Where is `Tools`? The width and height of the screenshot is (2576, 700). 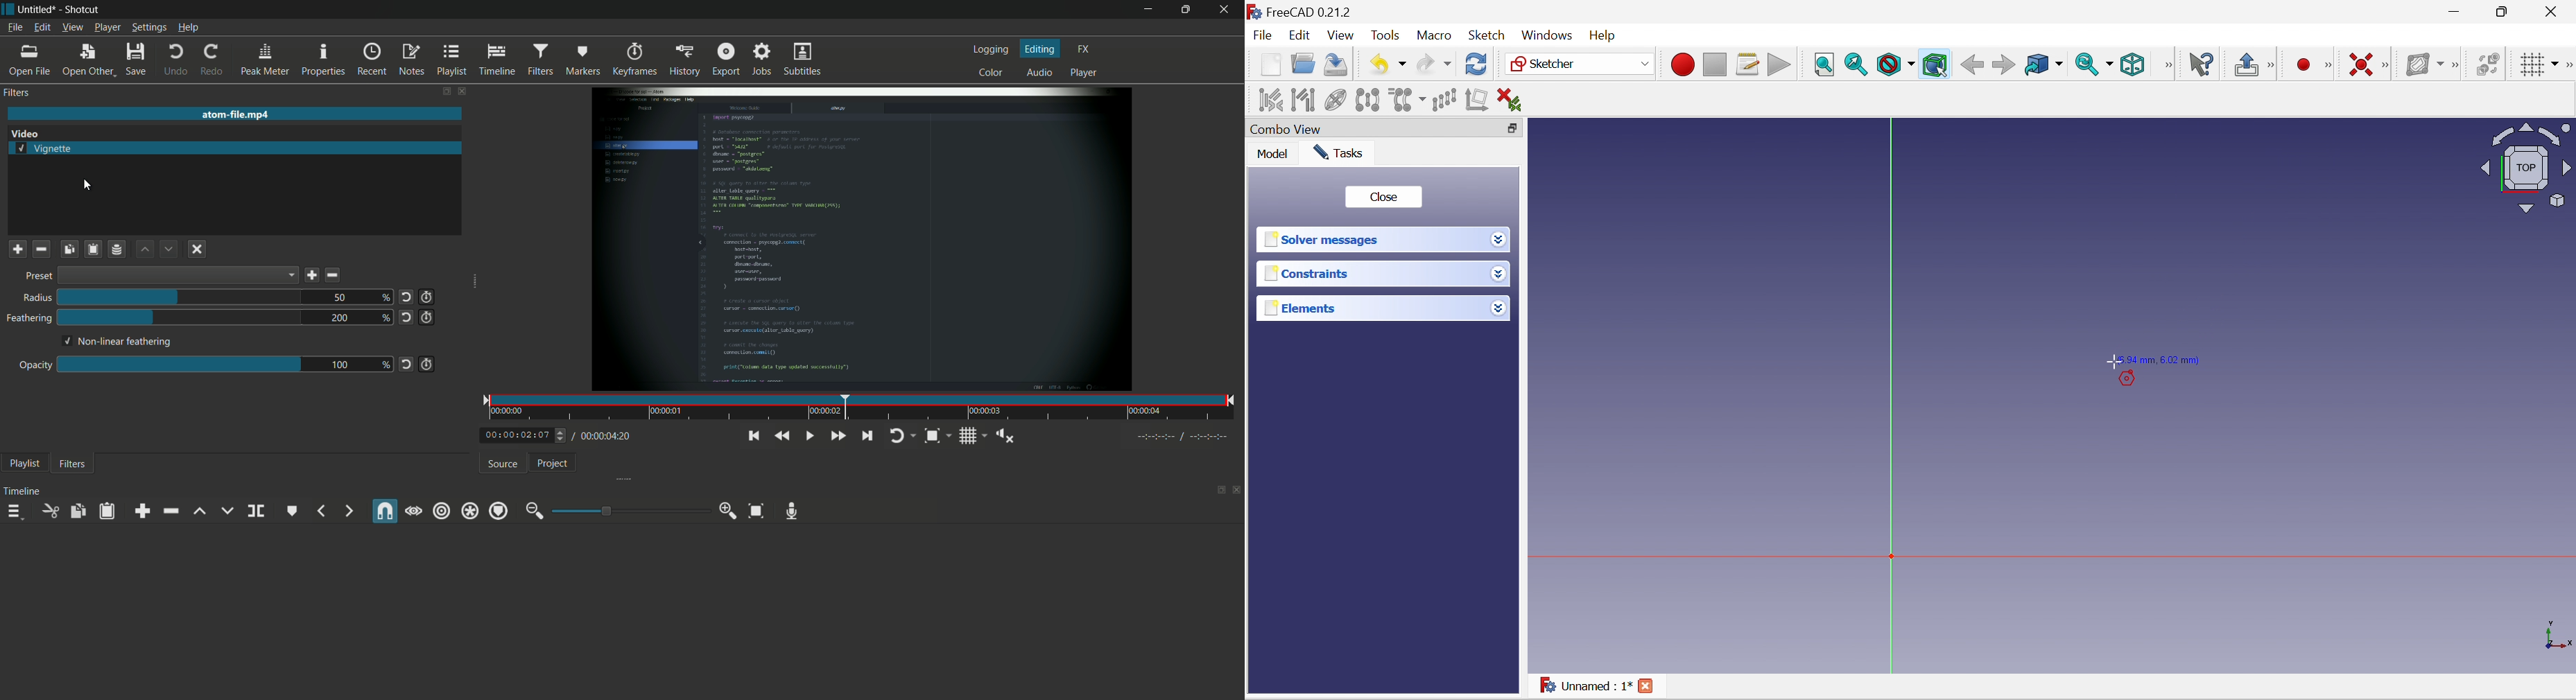 Tools is located at coordinates (1384, 35).